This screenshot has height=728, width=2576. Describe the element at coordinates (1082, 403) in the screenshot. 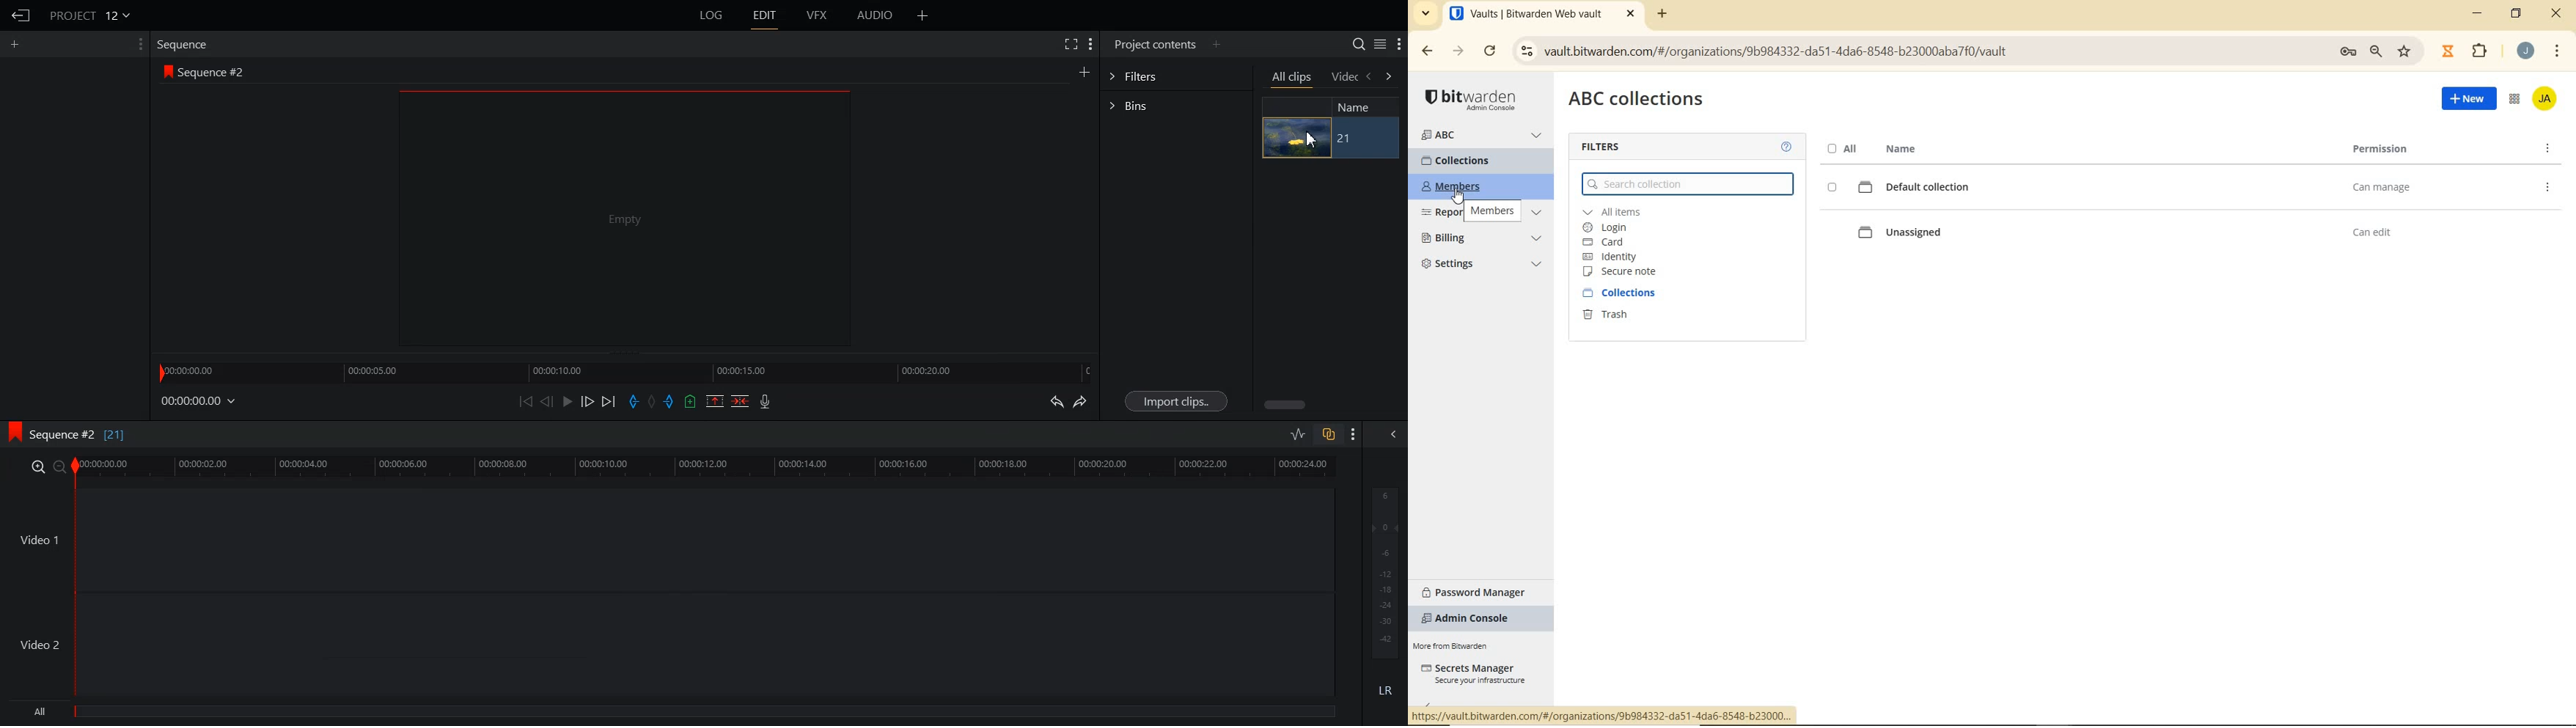

I see `Redo` at that location.